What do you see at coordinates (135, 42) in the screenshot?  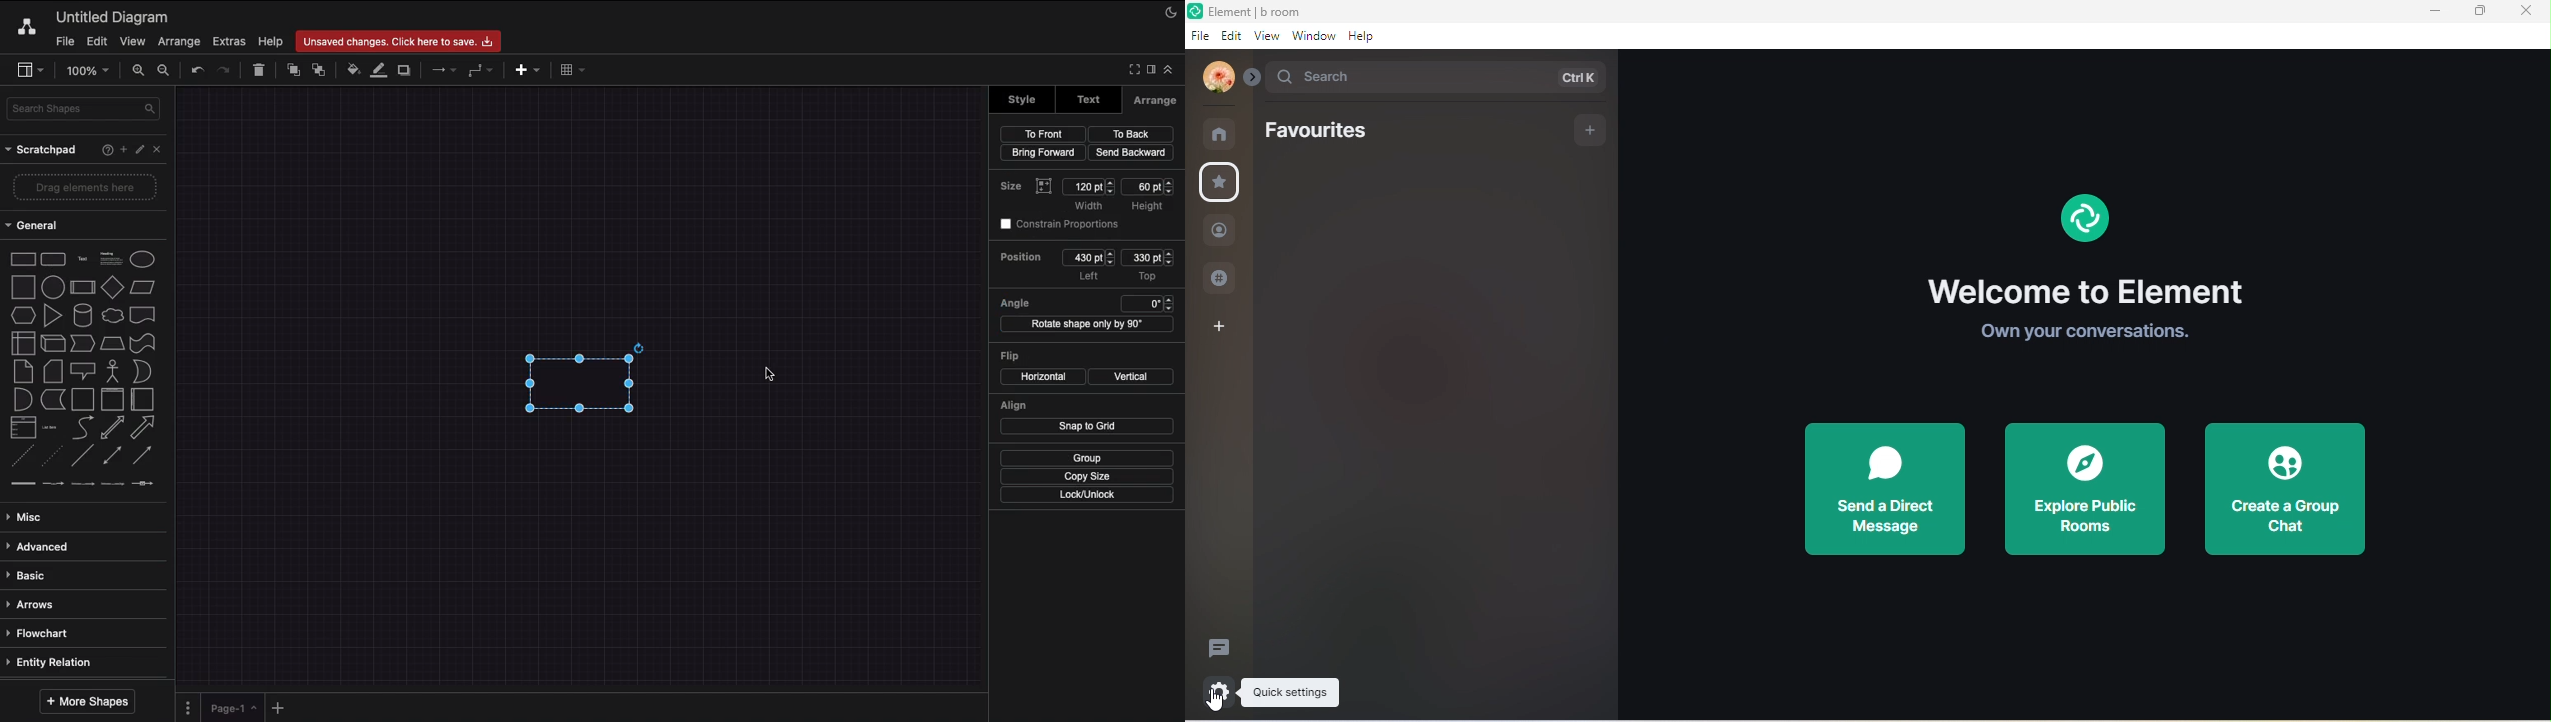 I see `View` at bounding box center [135, 42].